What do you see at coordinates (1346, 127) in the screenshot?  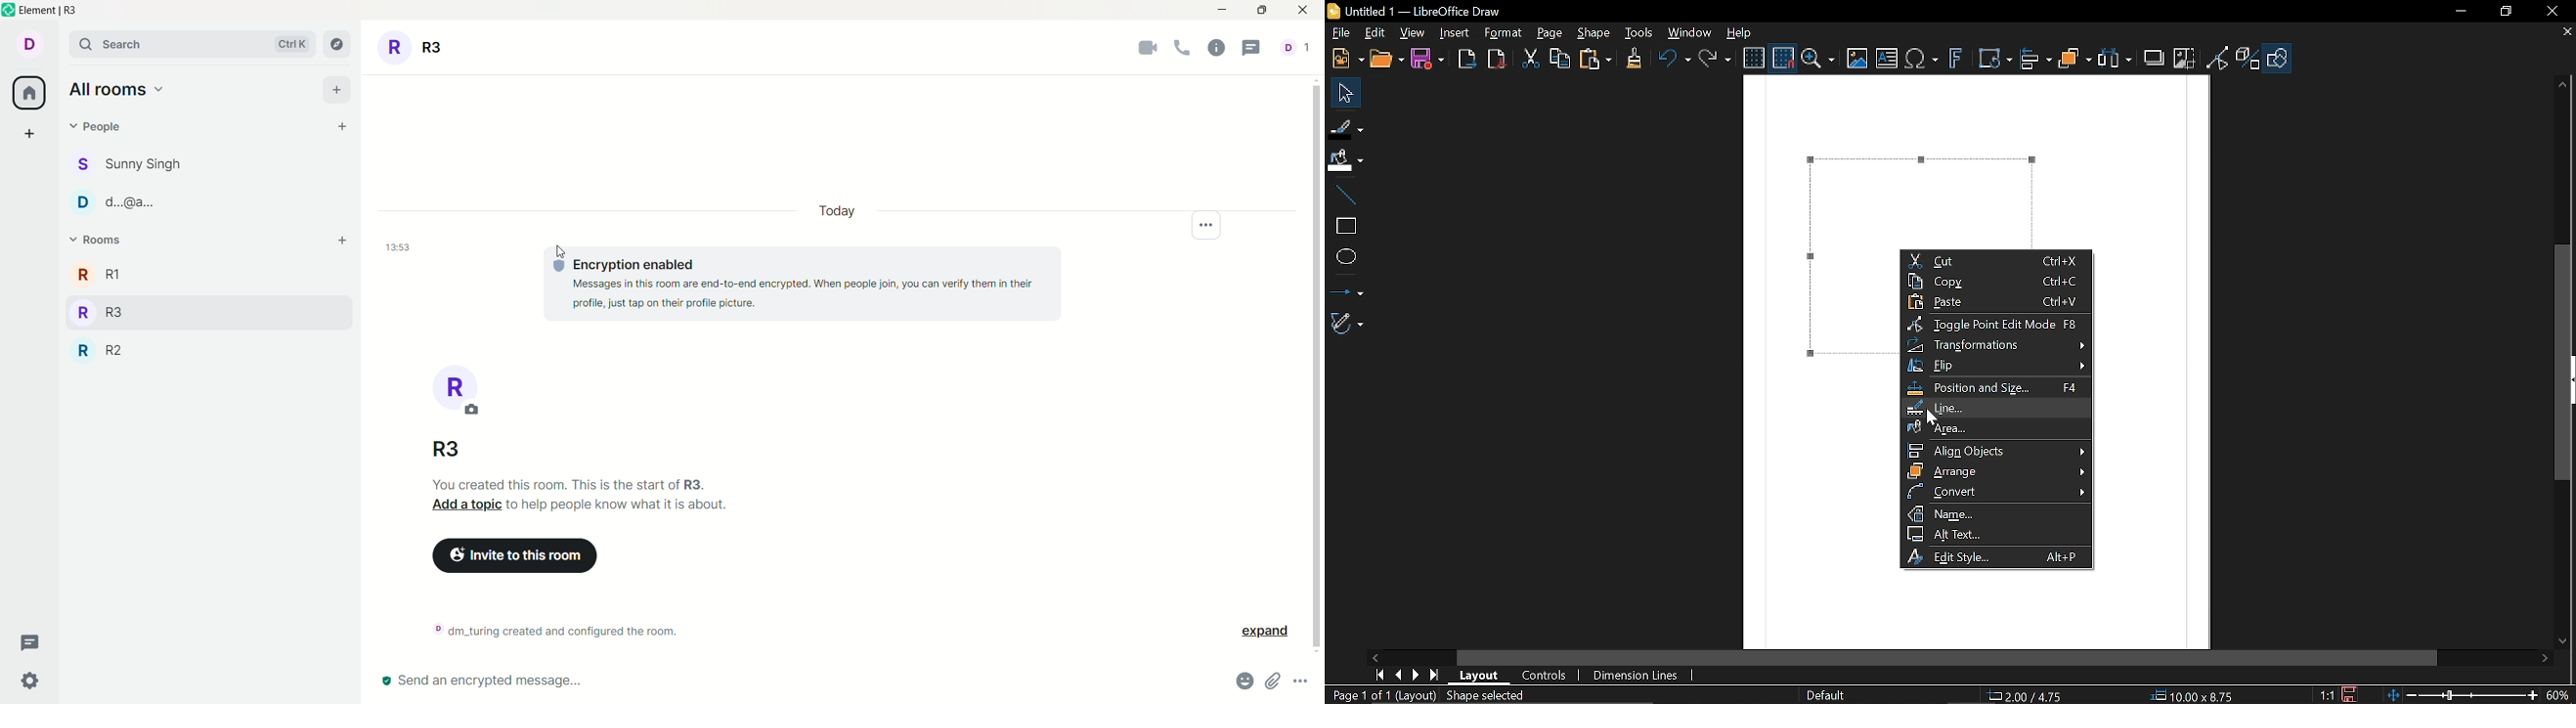 I see `Fill line` at bounding box center [1346, 127].